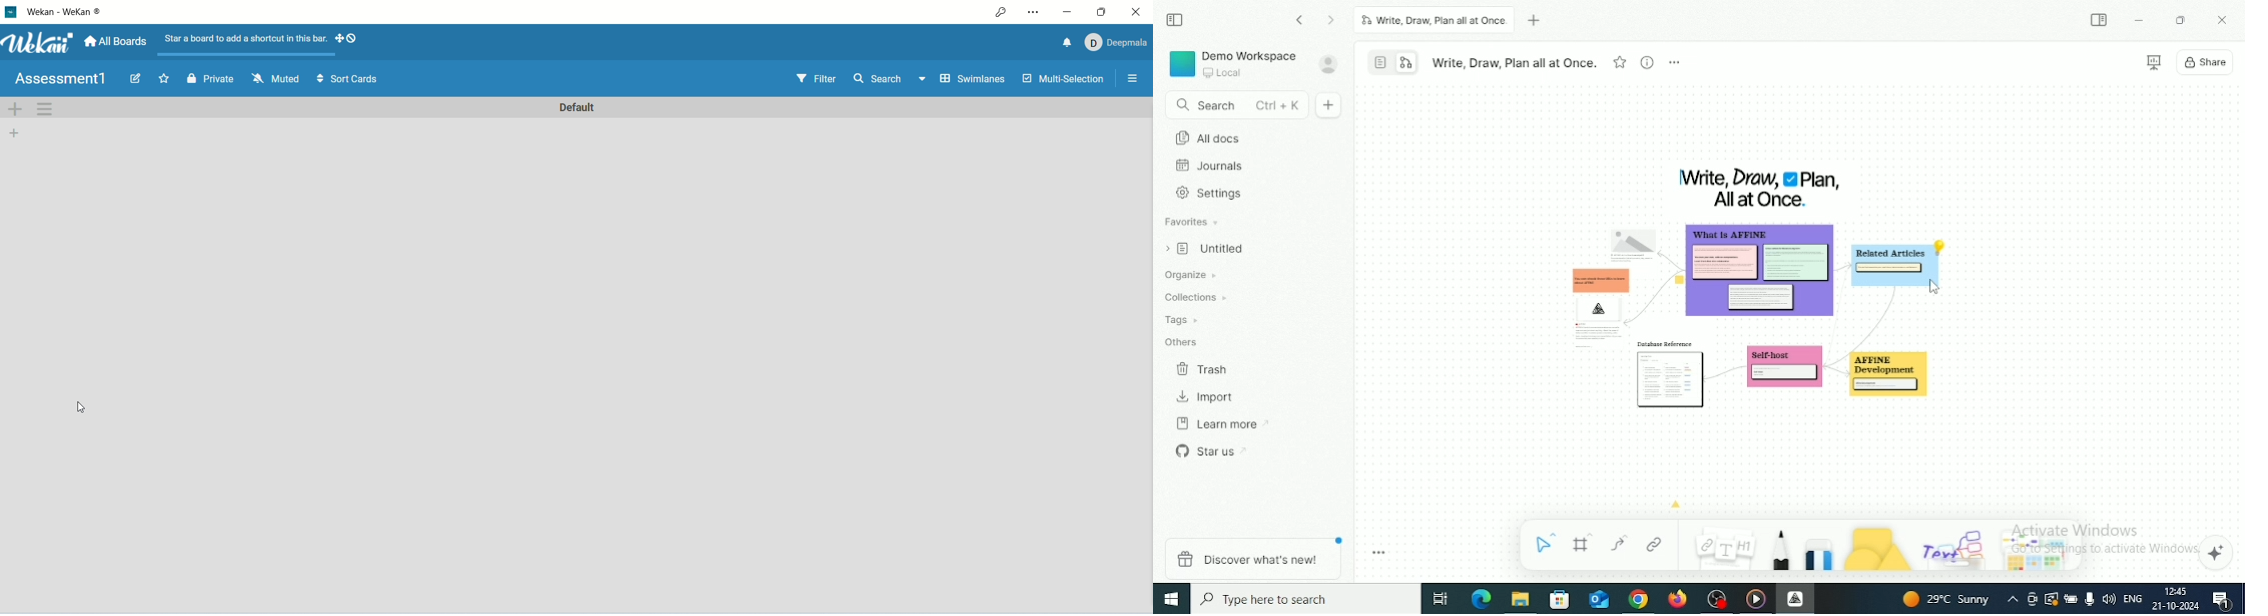  I want to click on More, so click(1674, 62).